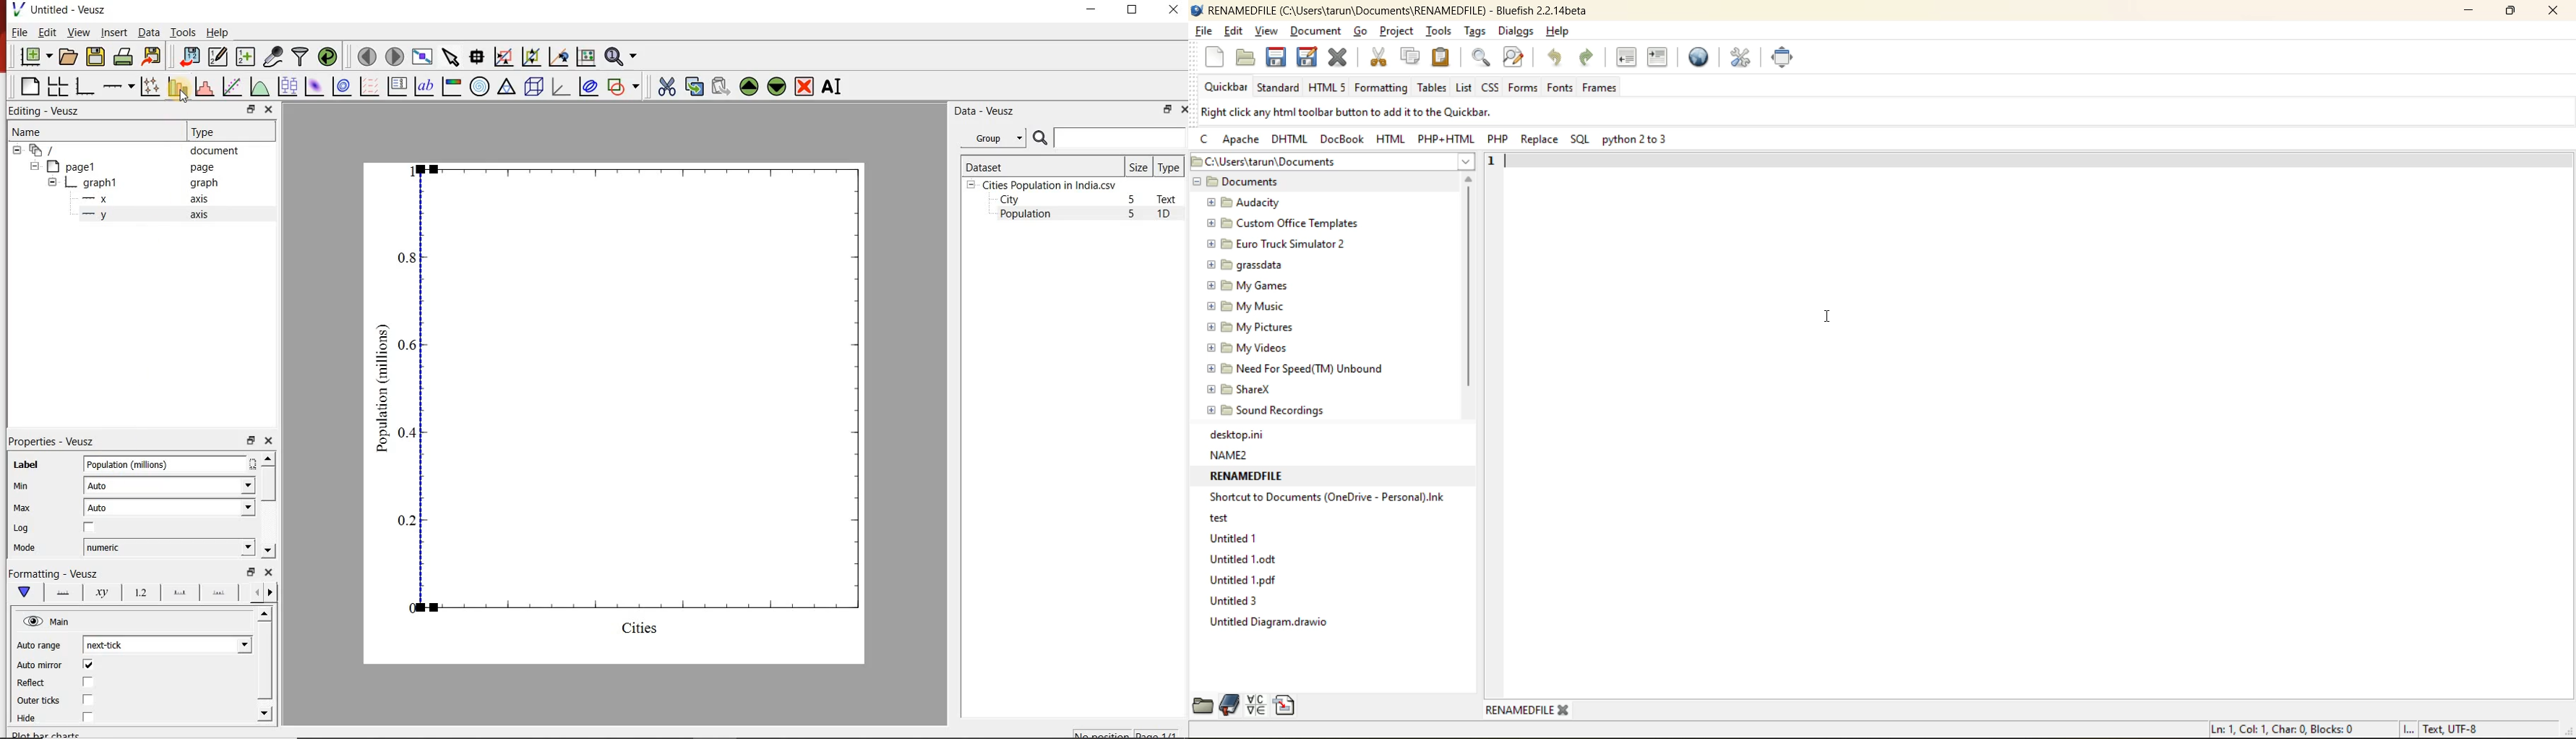 The width and height of the screenshot is (2576, 756). I want to click on remove the selected widgets, so click(806, 86).